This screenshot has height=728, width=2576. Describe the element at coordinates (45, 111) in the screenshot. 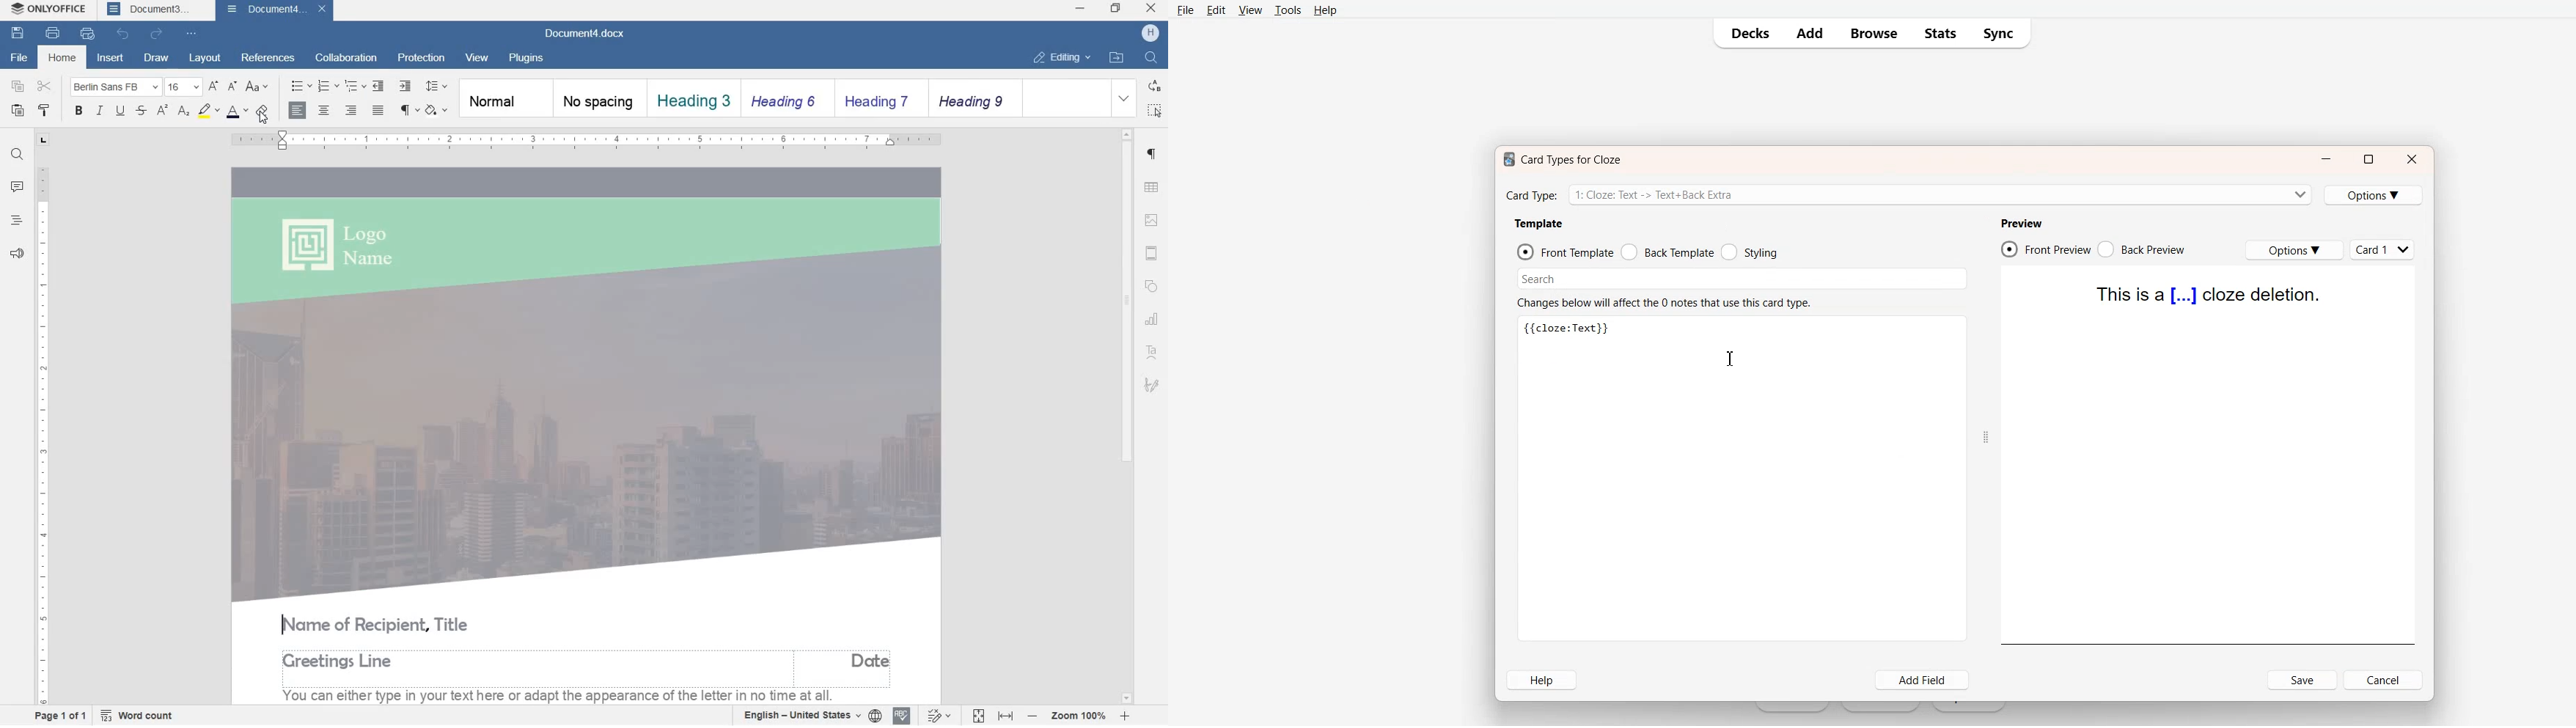

I see `copy style` at that location.